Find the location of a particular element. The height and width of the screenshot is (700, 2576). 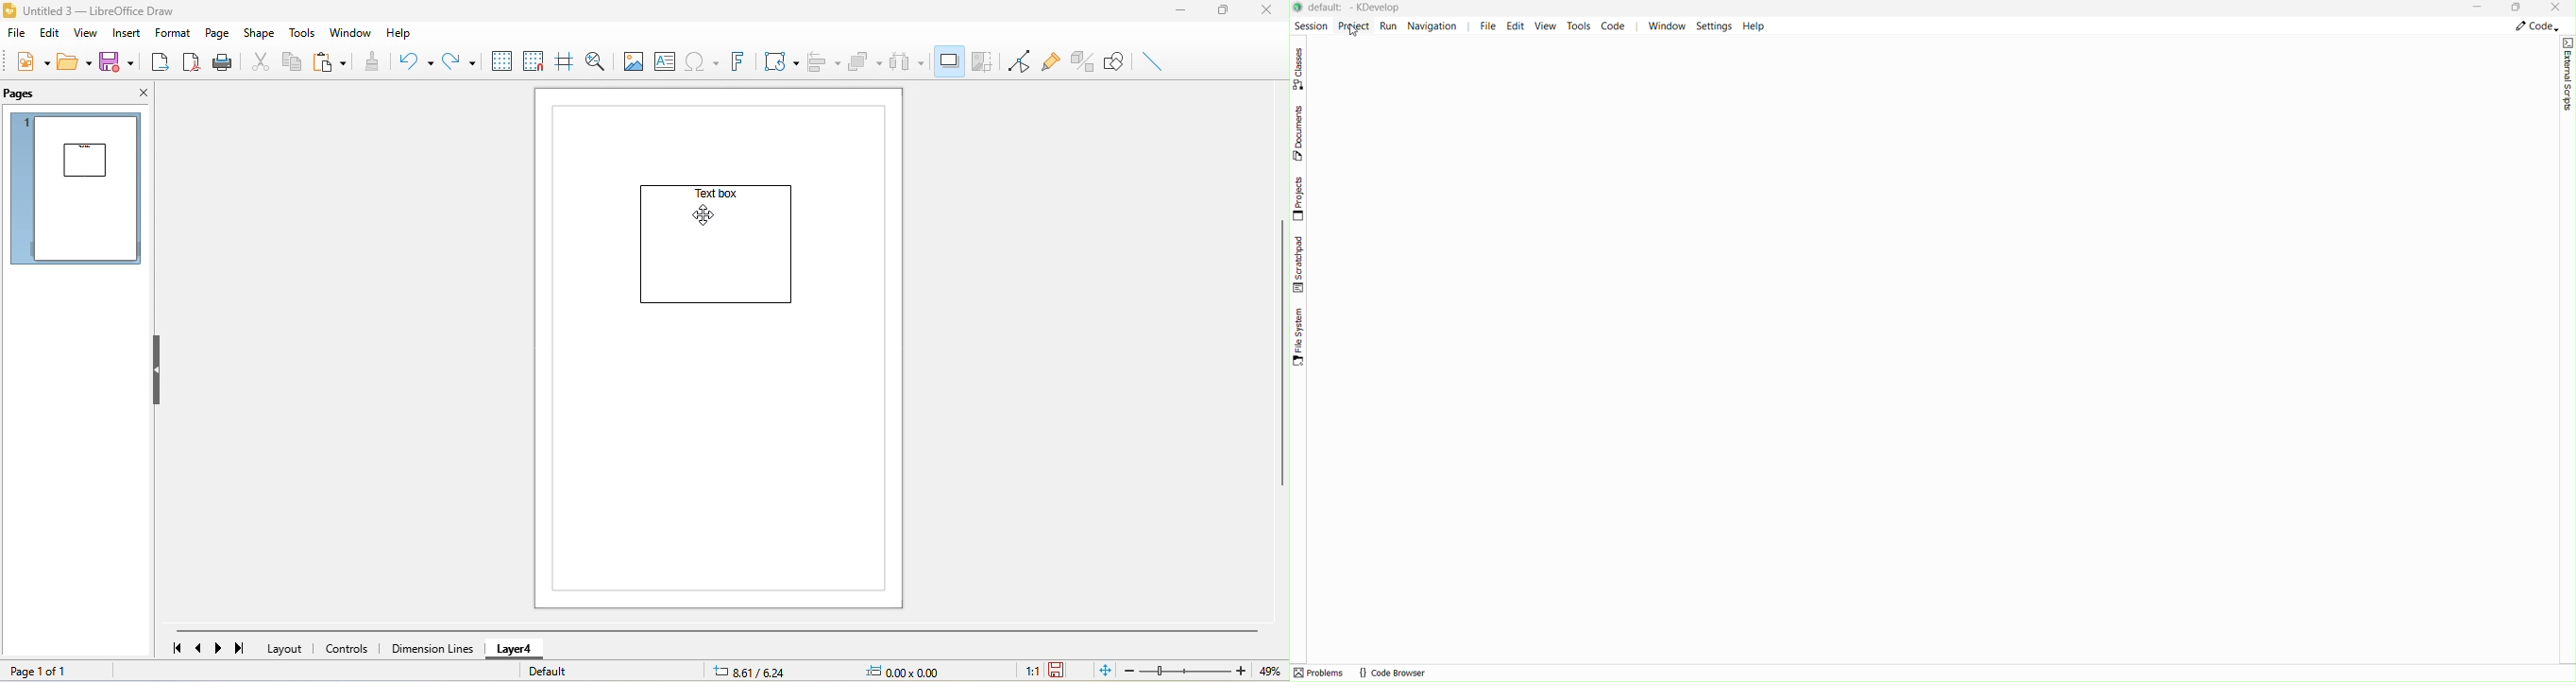

maximize is located at coordinates (1224, 10).